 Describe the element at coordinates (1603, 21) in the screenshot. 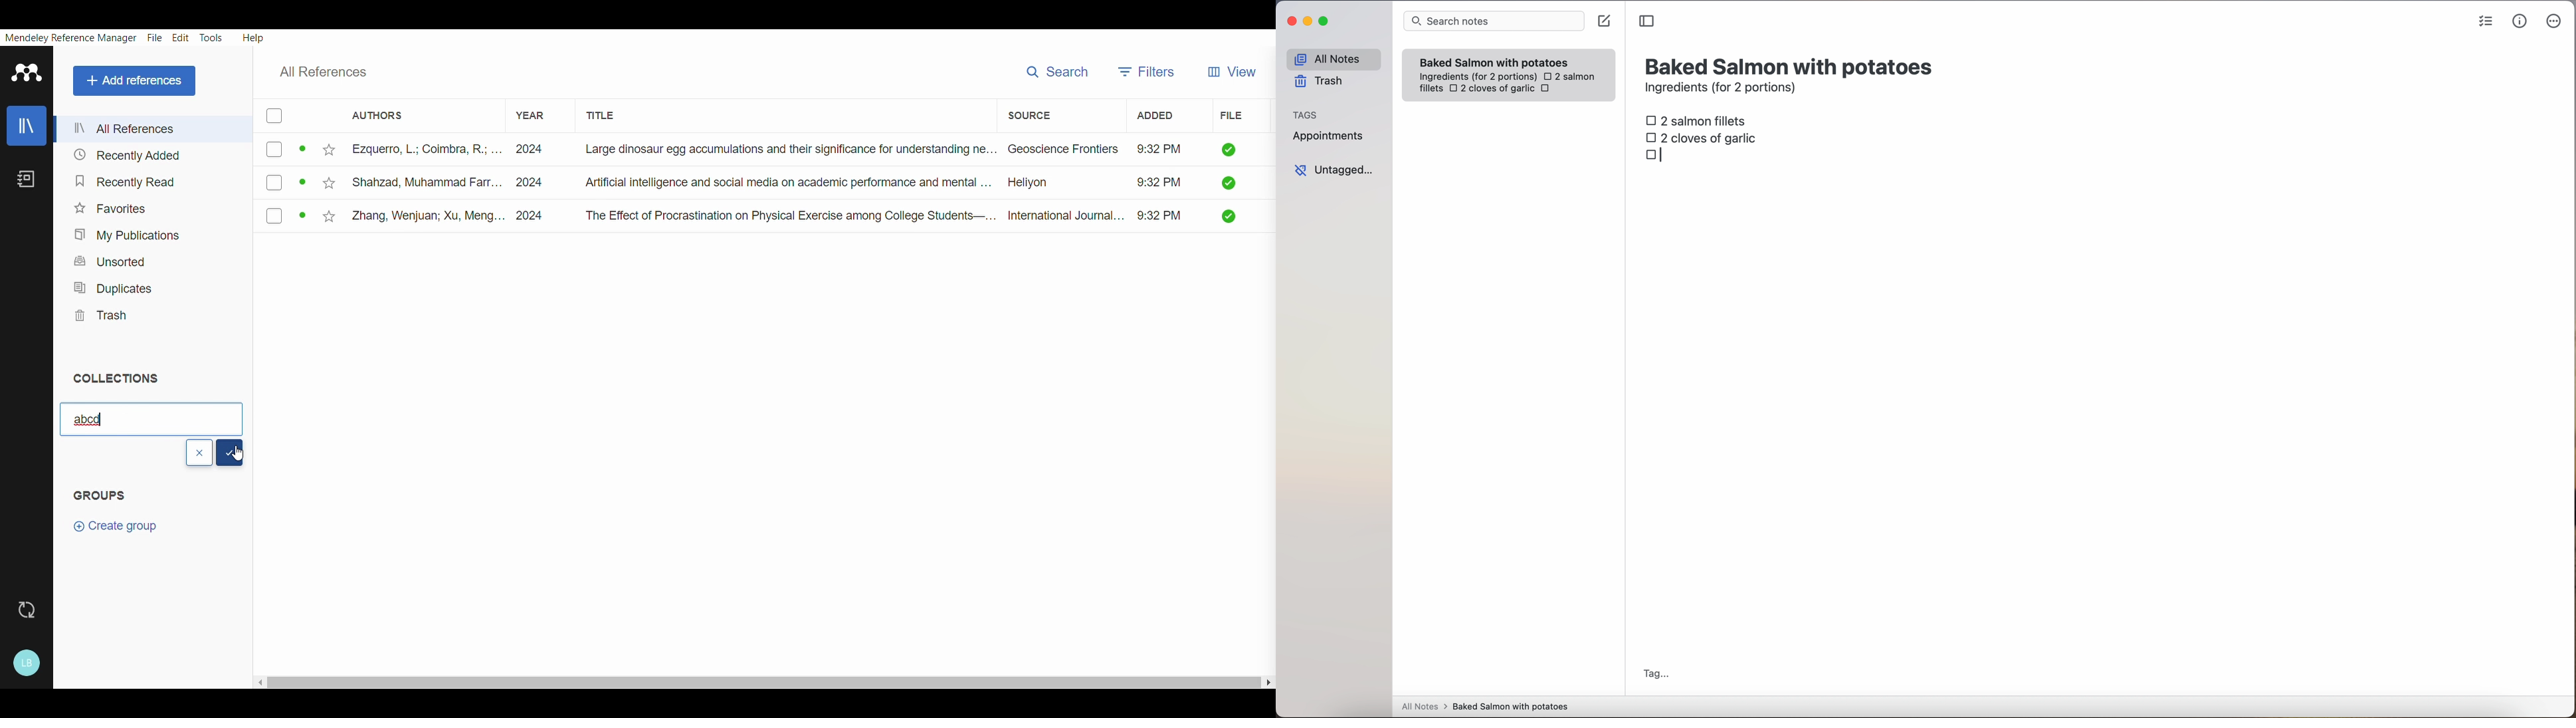

I see `create note` at that location.